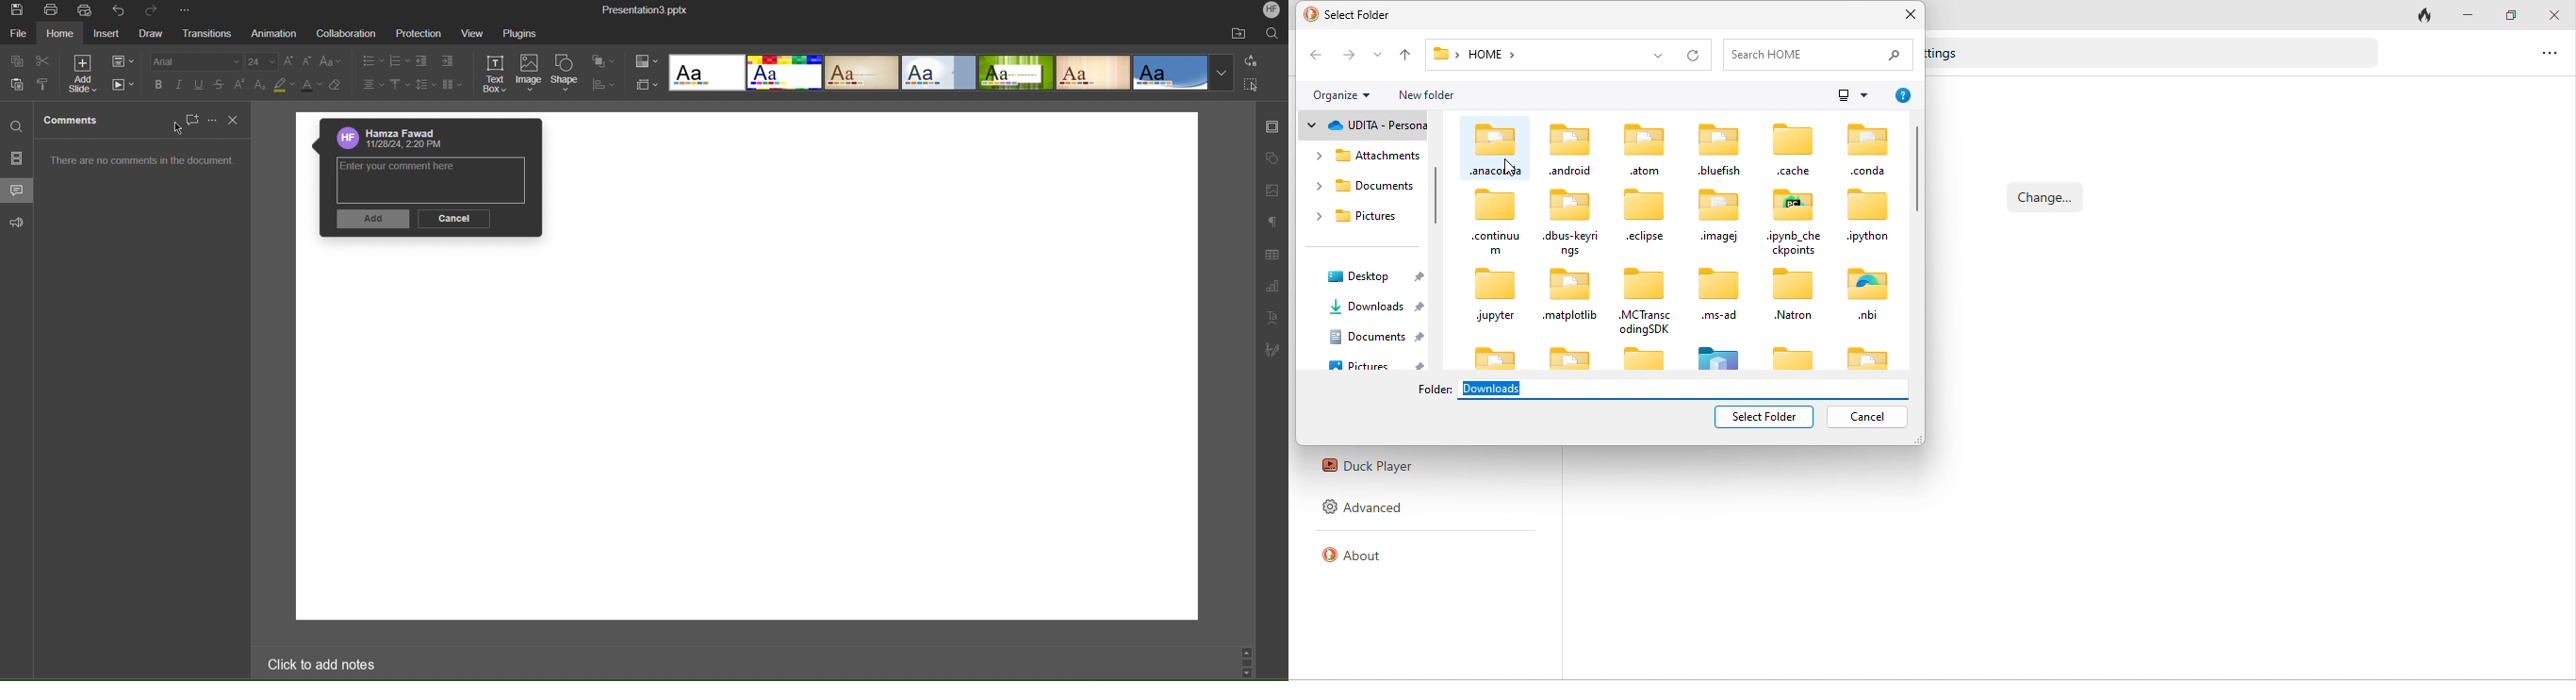 This screenshot has width=2576, height=700. What do you see at coordinates (119, 10) in the screenshot?
I see `Undo` at bounding box center [119, 10].